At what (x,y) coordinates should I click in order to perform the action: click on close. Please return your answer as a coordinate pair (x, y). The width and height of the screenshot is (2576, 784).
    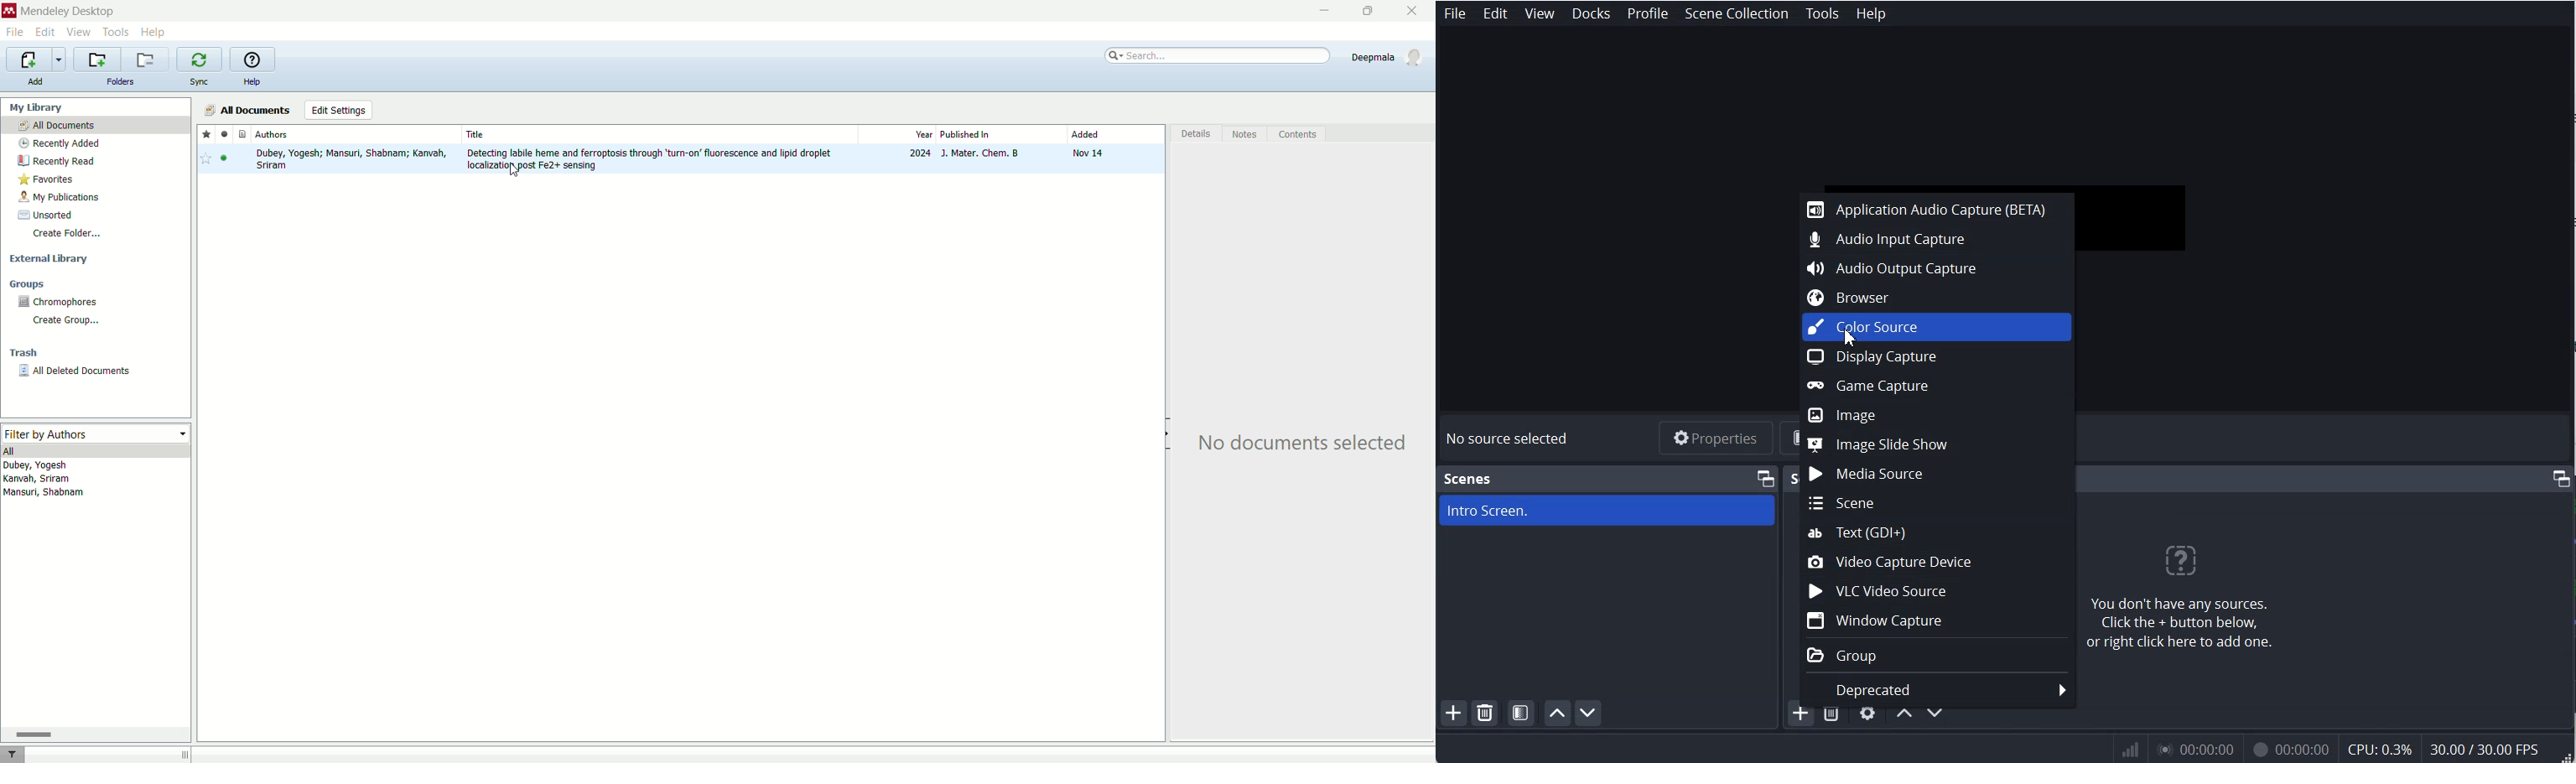
    Looking at the image, I should click on (1416, 10).